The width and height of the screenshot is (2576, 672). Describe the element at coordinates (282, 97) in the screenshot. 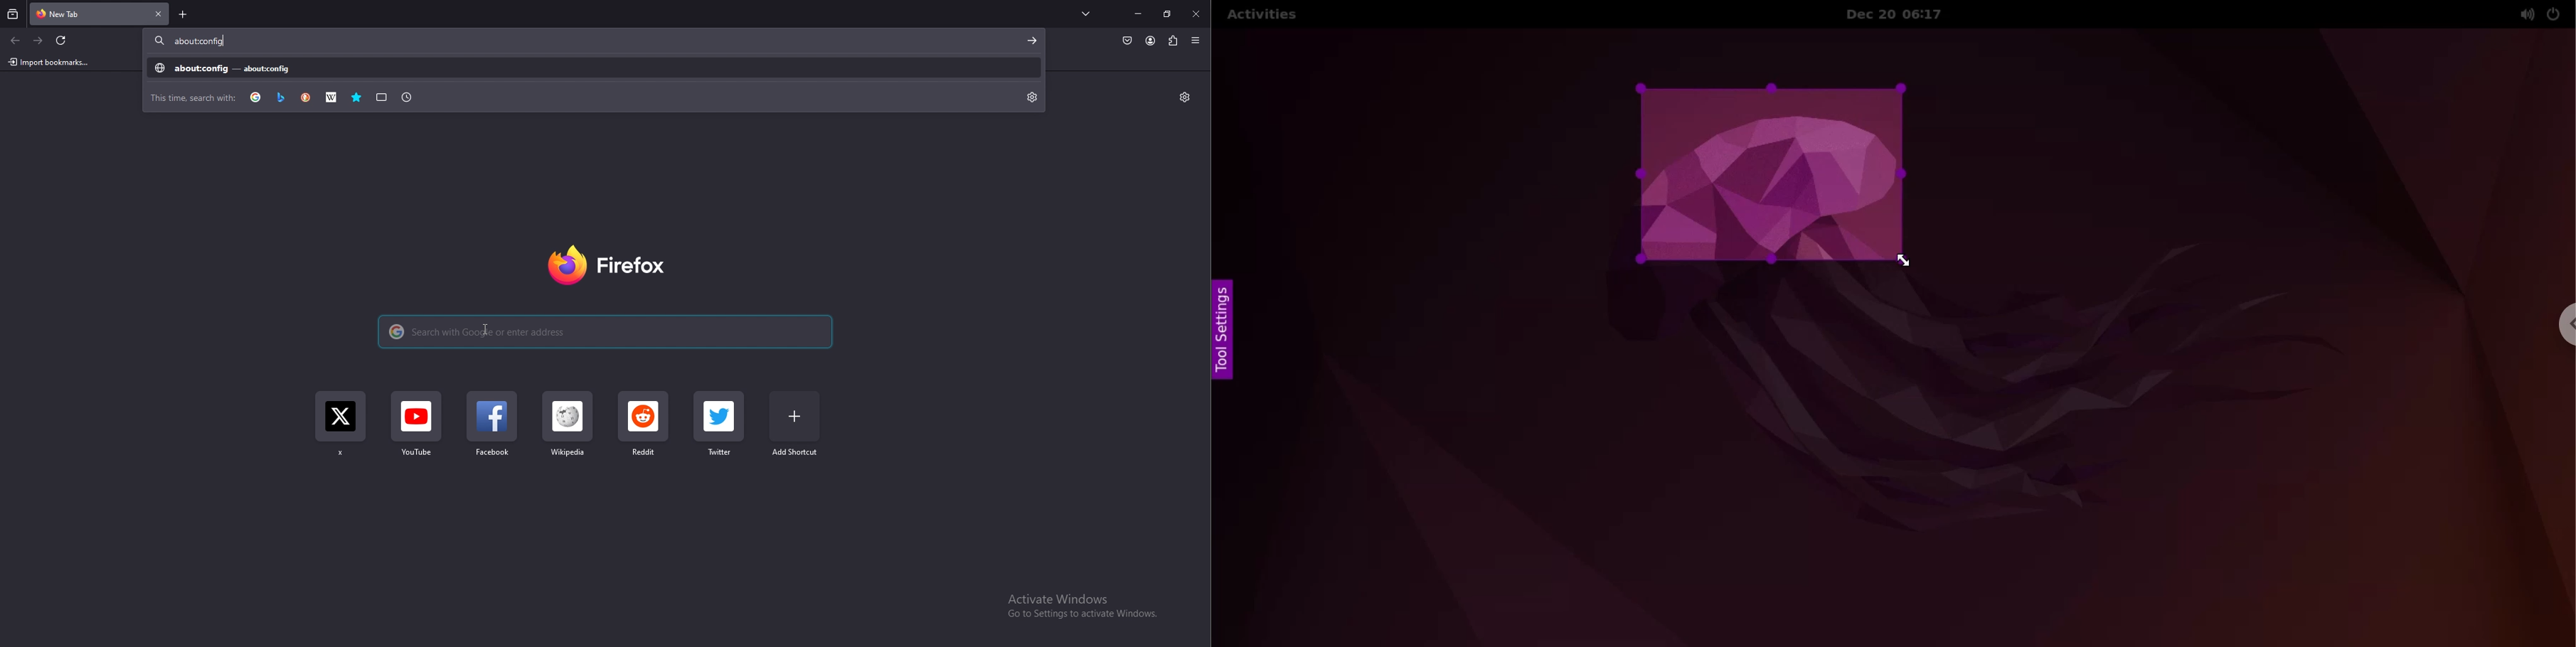

I see `bing` at that location.